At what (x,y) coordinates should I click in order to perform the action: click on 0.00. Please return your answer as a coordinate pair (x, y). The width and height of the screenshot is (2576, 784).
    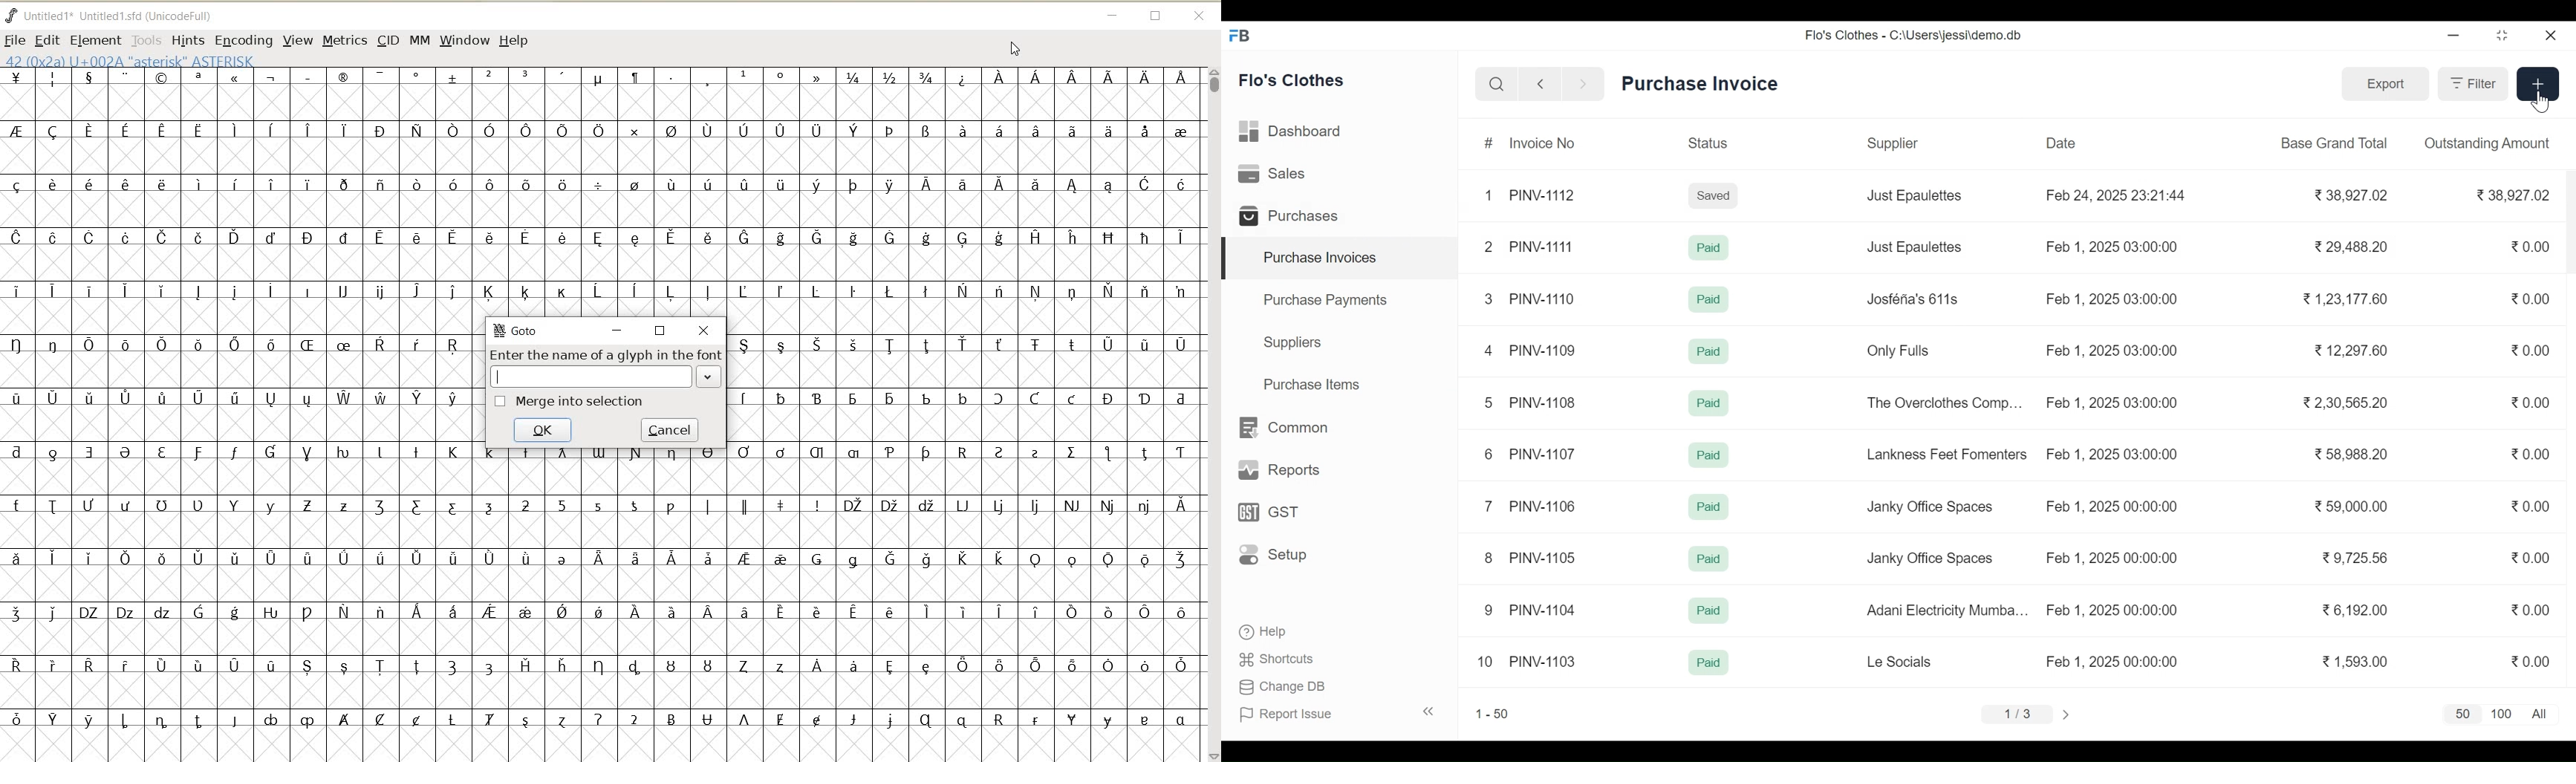
    Looking at the image, I should click on (2532, 298).